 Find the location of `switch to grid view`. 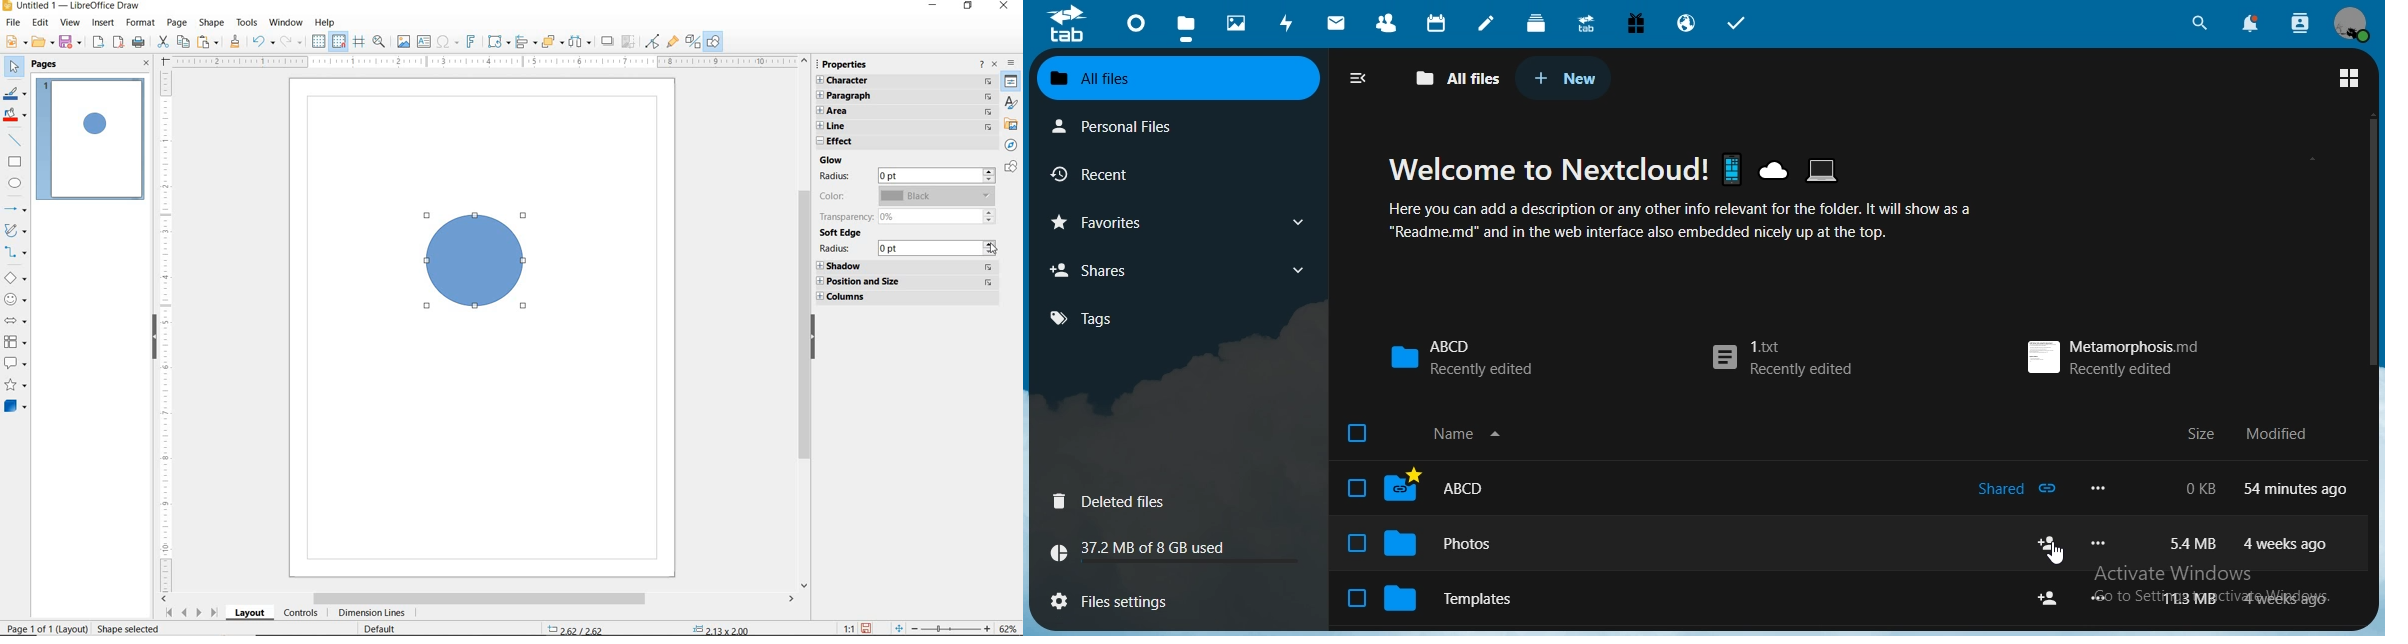

switch to grid view is located at coordinates (2349, 80).